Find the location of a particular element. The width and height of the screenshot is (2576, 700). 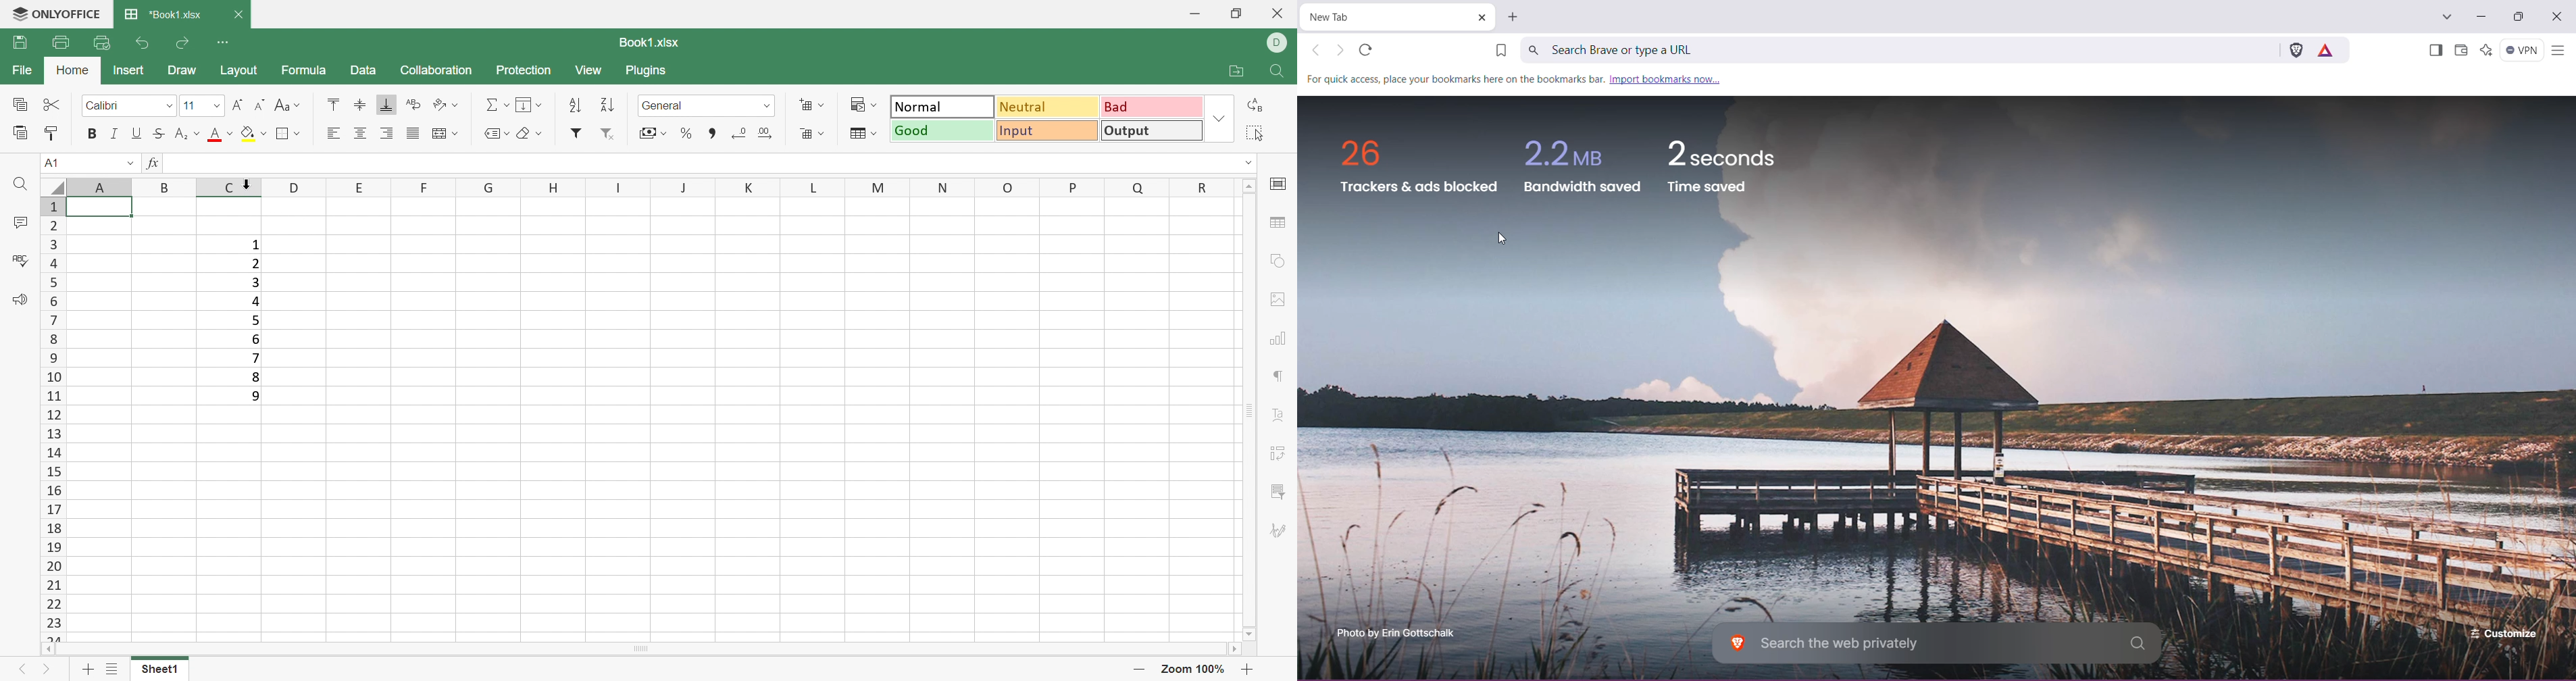

Customize quick access toolbar is located at coordinates (226, 43).